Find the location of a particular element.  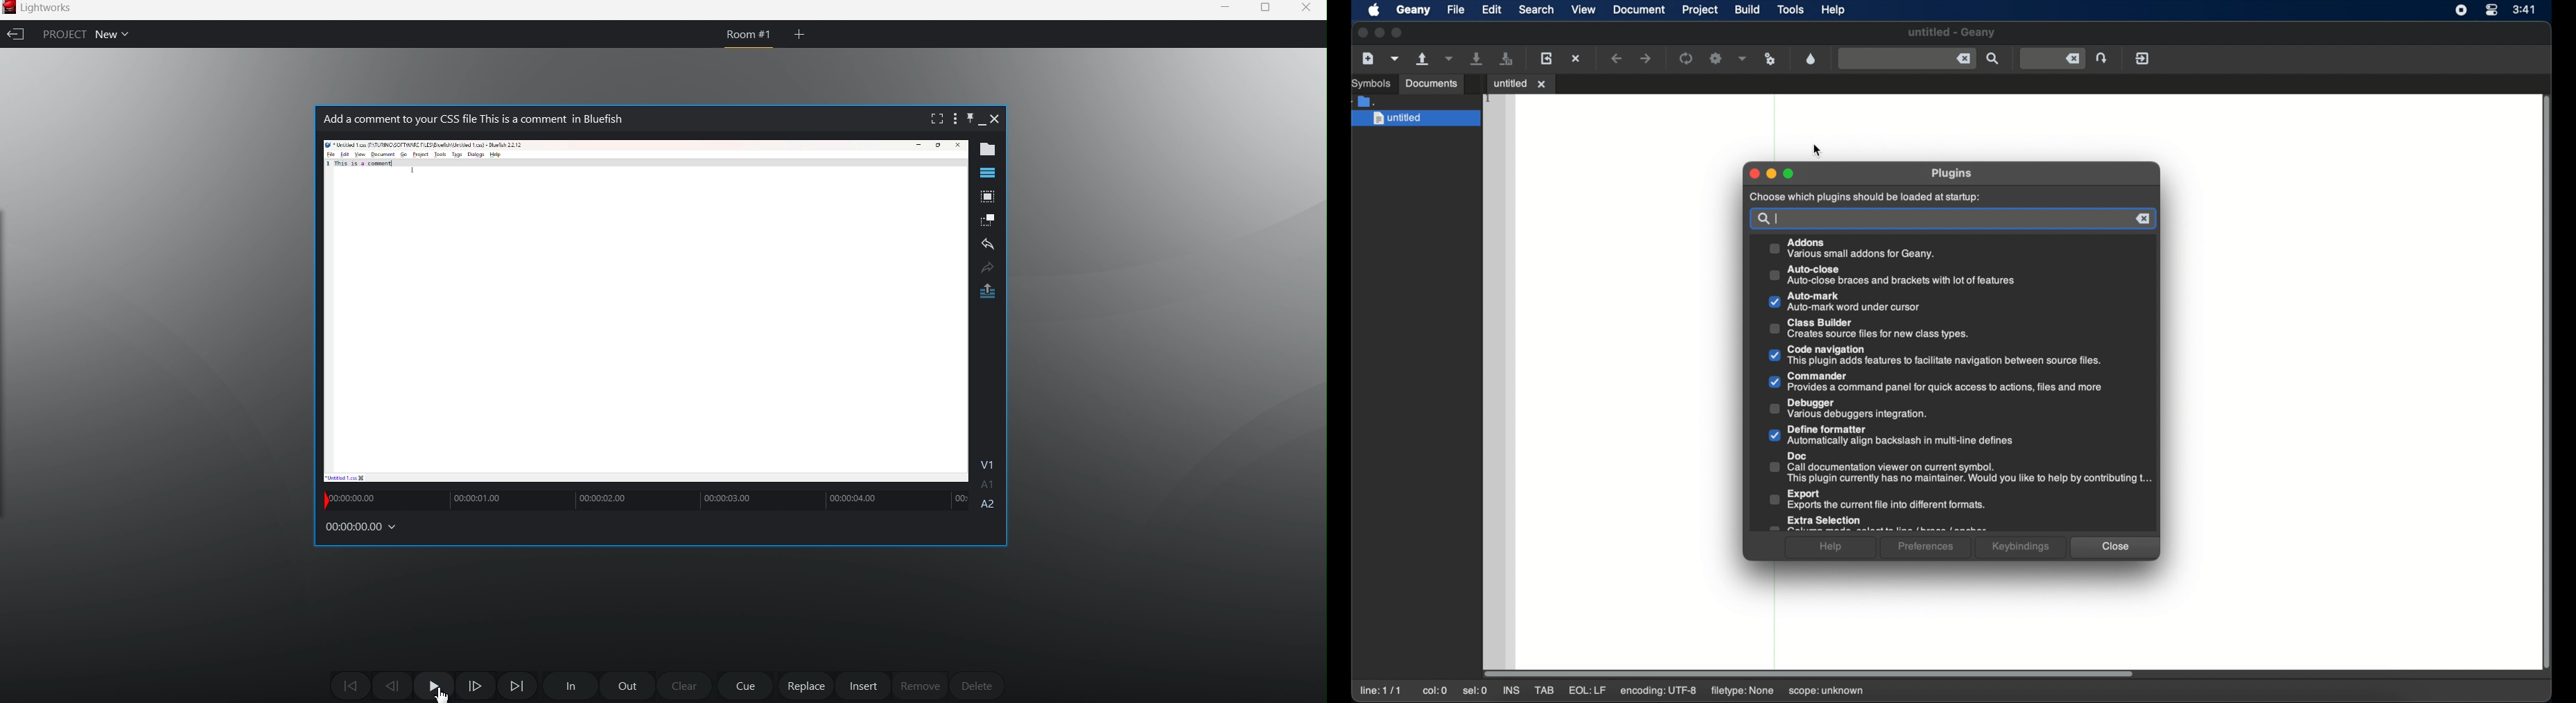

redo is located at coordinates (986, 268).